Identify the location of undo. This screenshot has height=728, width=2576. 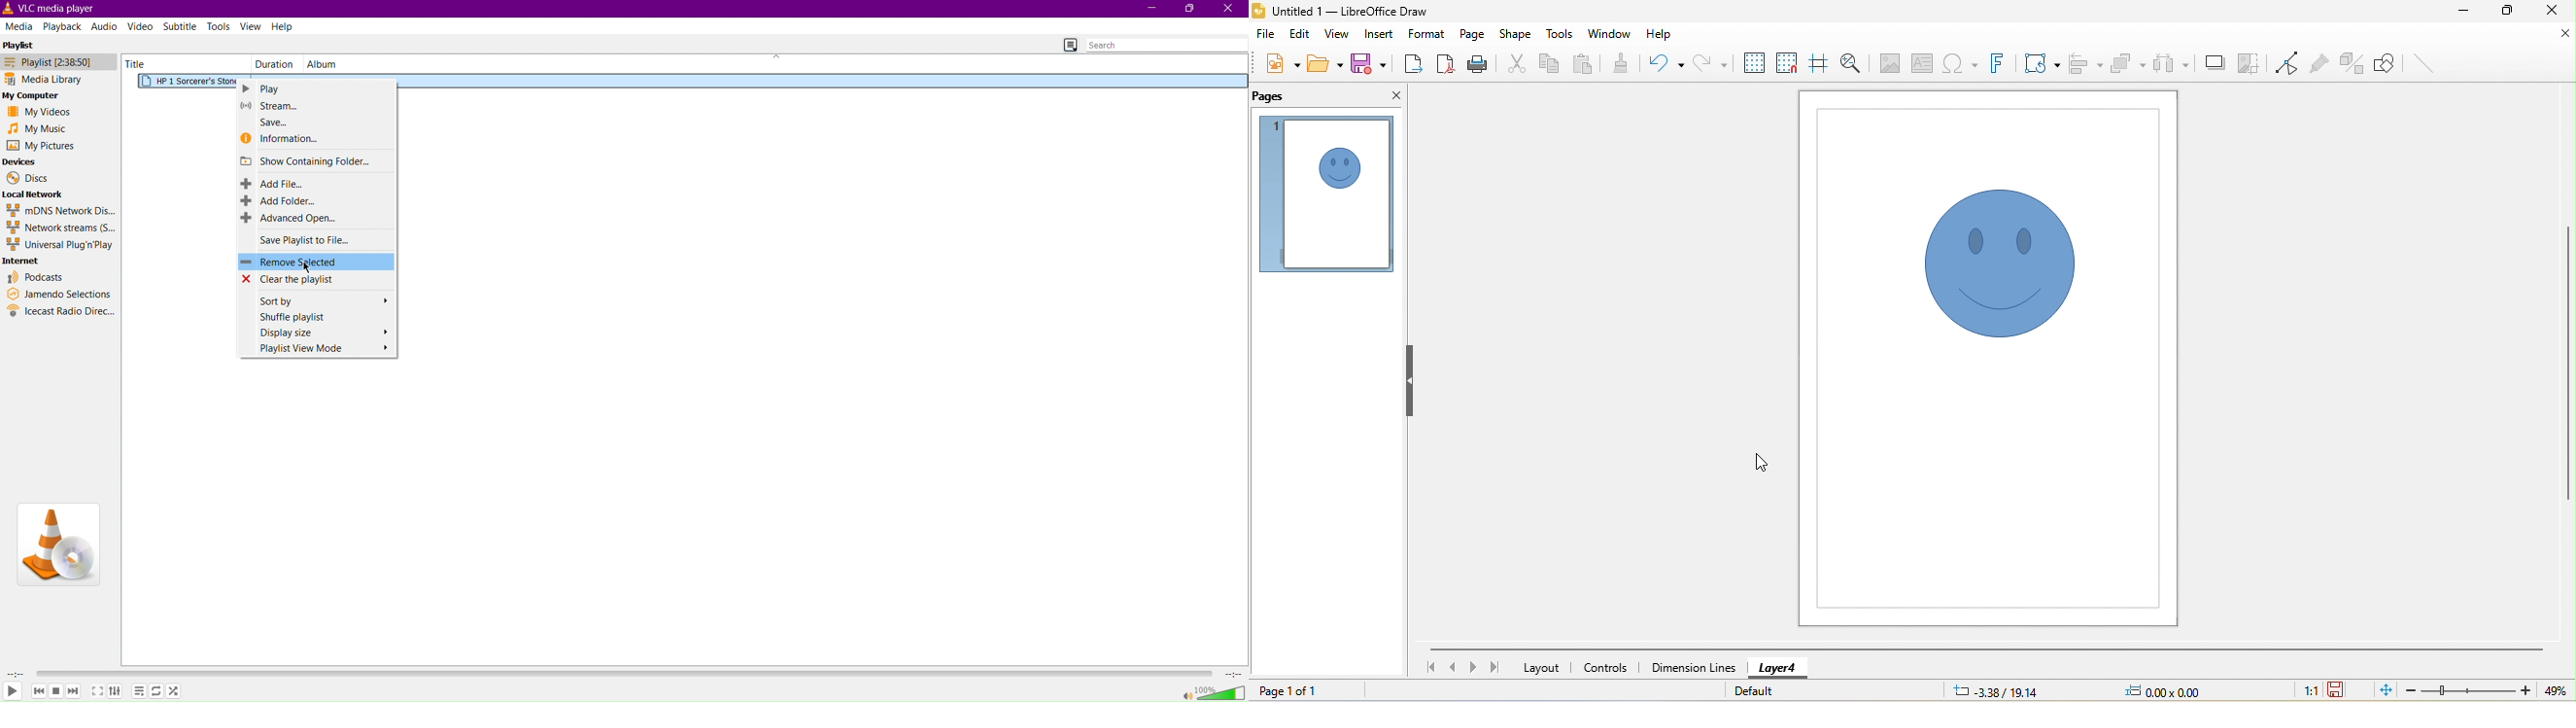
(1666, 65).